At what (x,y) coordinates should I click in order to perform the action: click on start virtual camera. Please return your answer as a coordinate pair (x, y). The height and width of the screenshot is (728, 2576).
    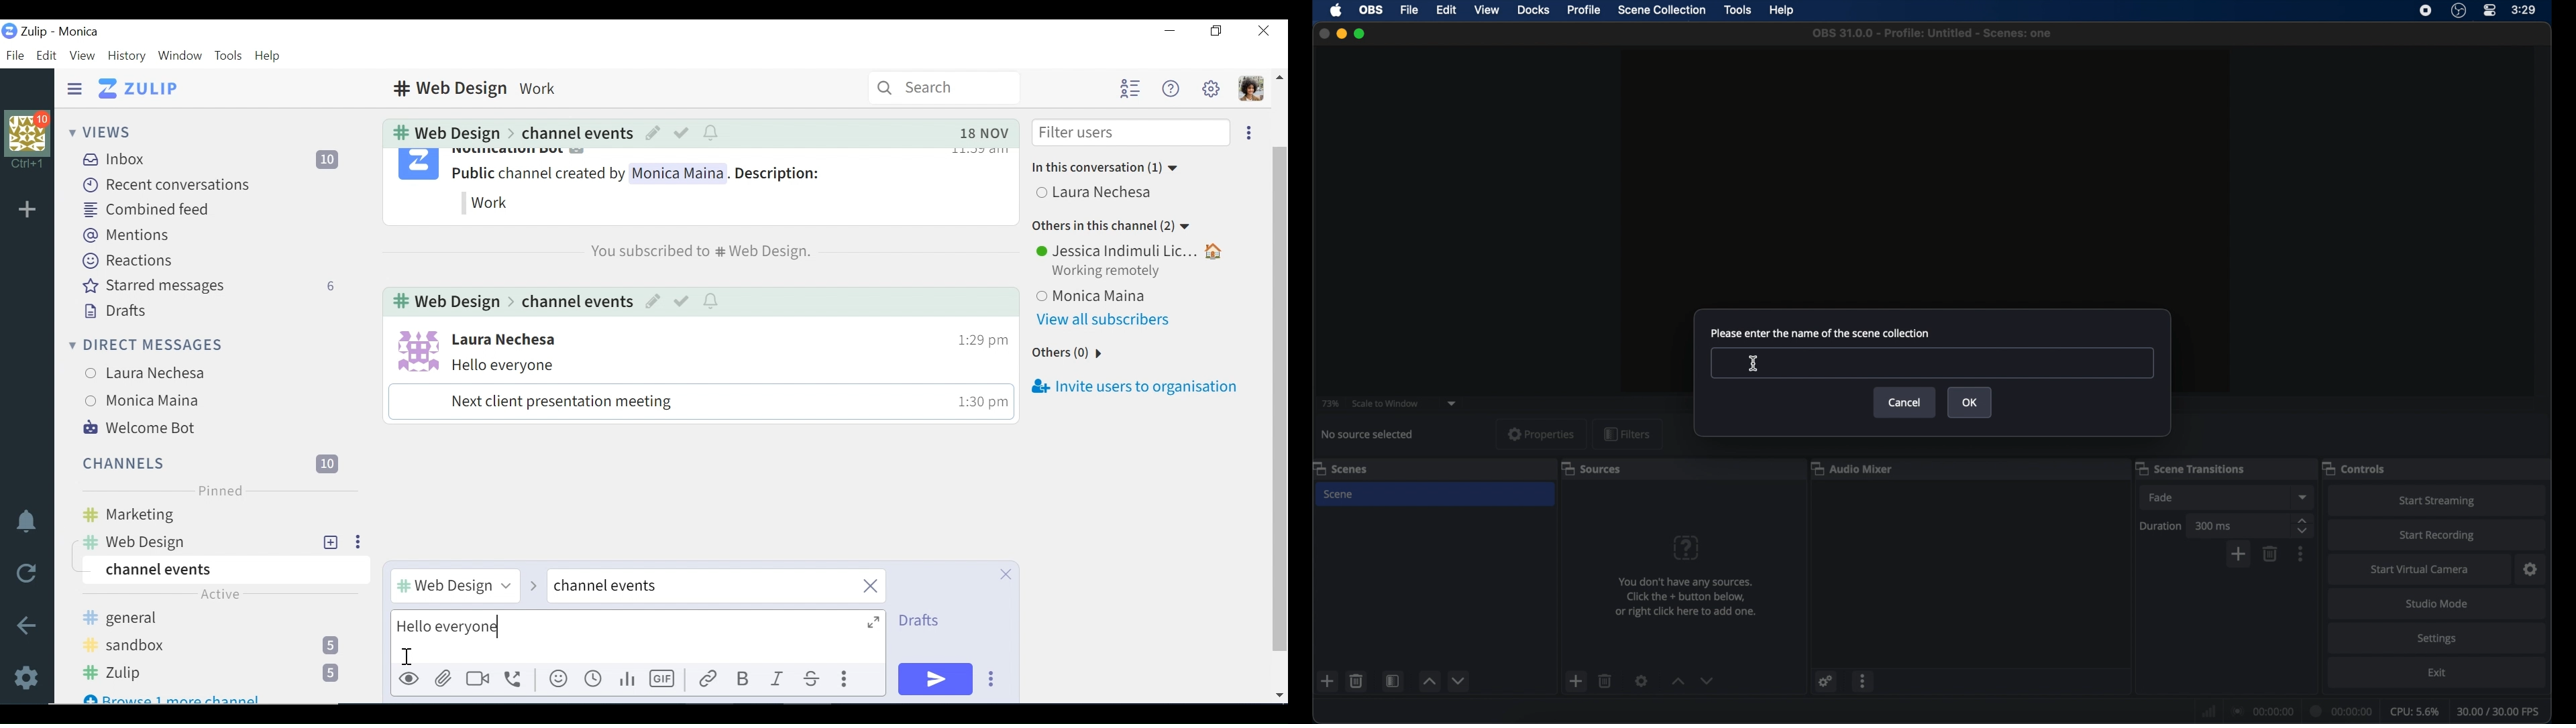
    Looking at the image, I should click on (2418, 570).